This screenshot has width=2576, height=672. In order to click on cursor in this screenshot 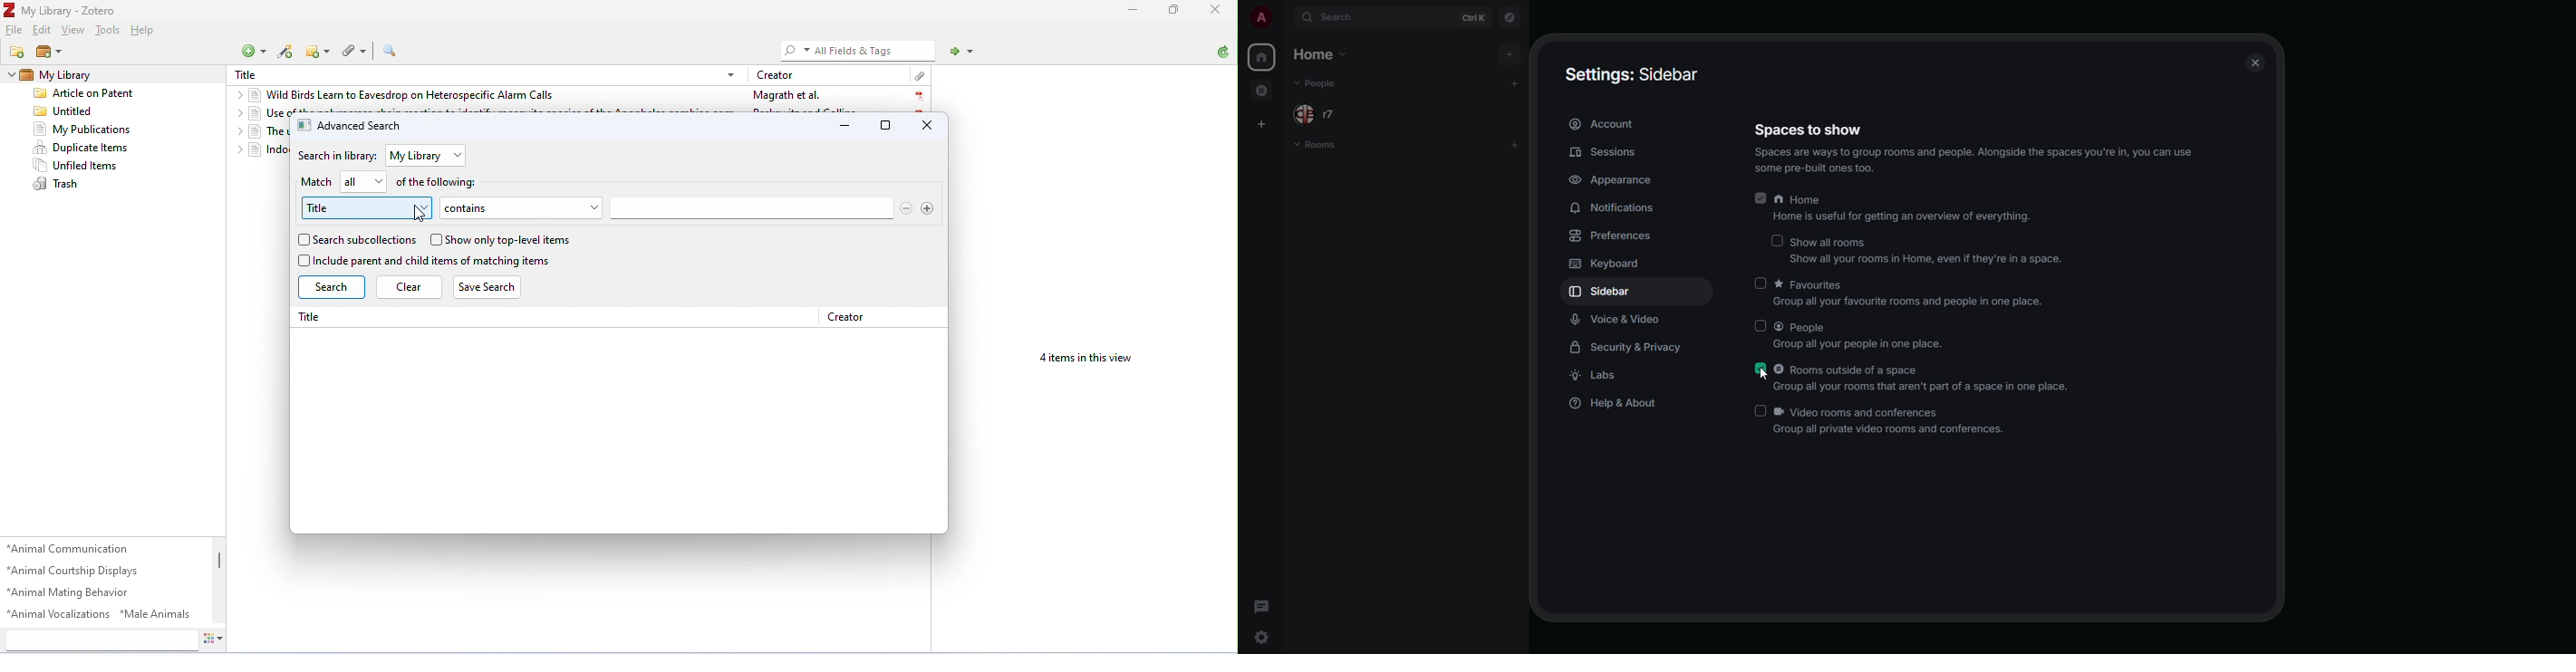, I will do `click(419, 214)`.